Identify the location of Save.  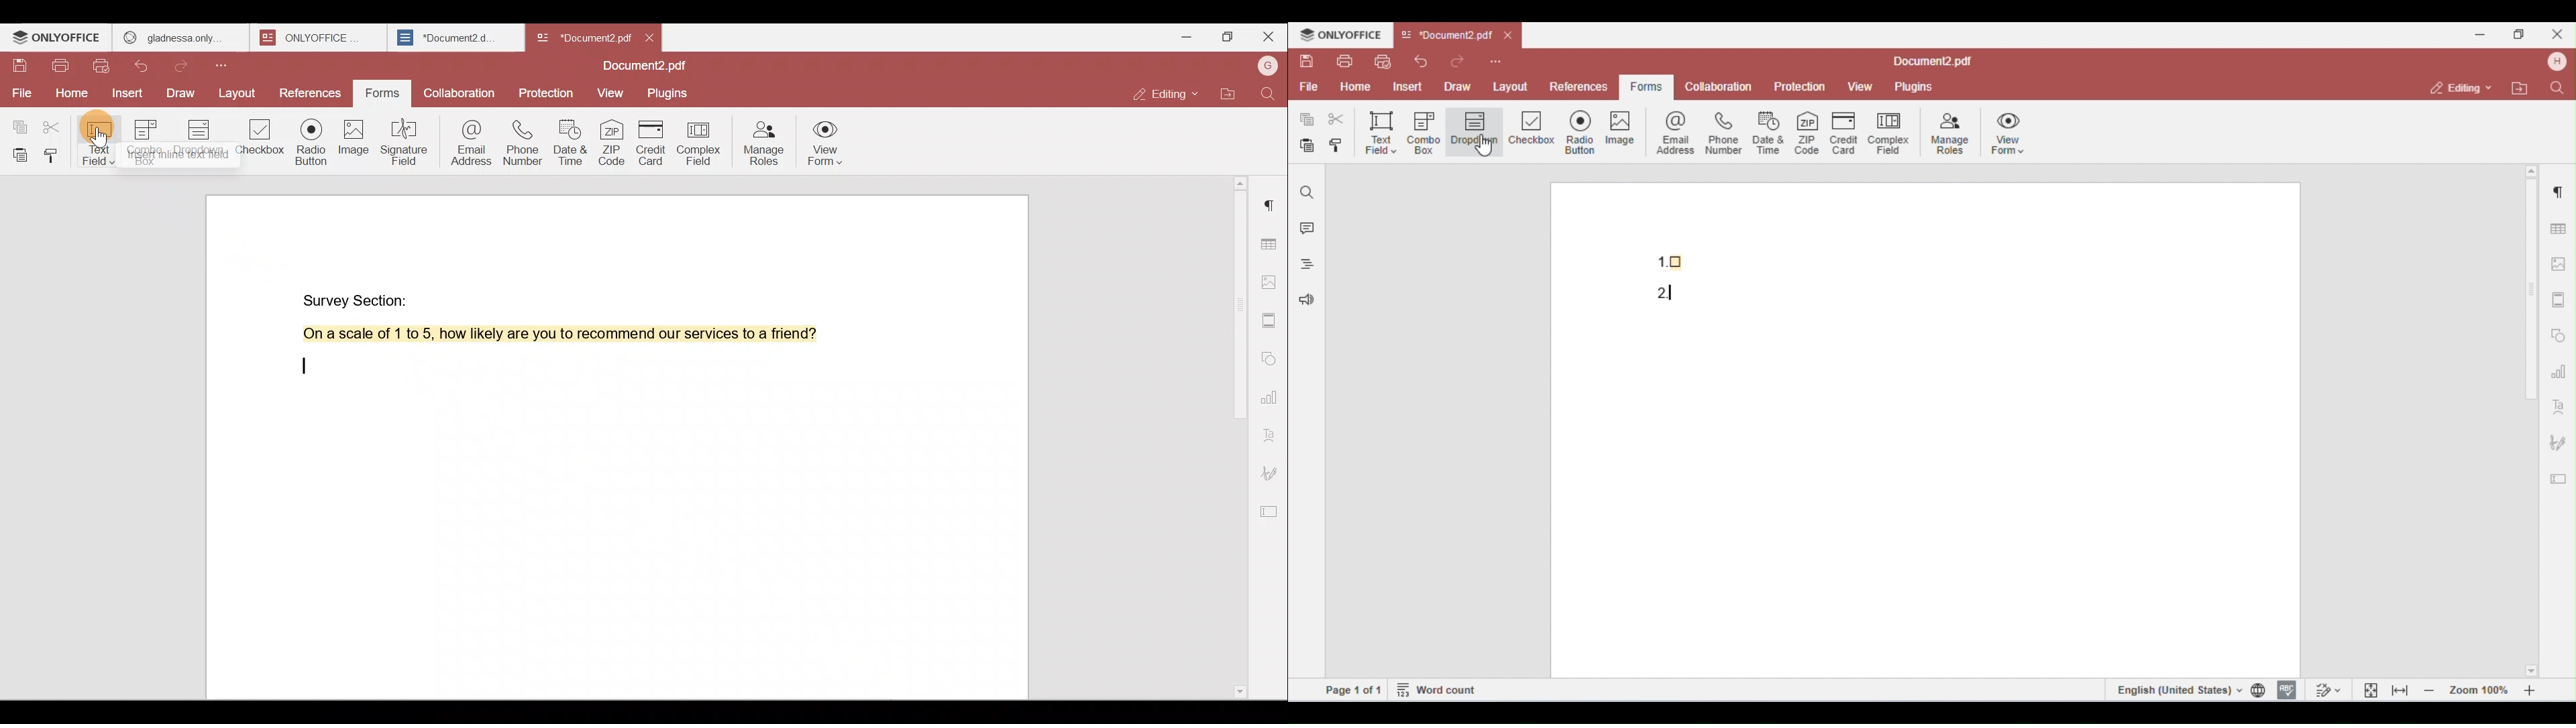
(19, 69).